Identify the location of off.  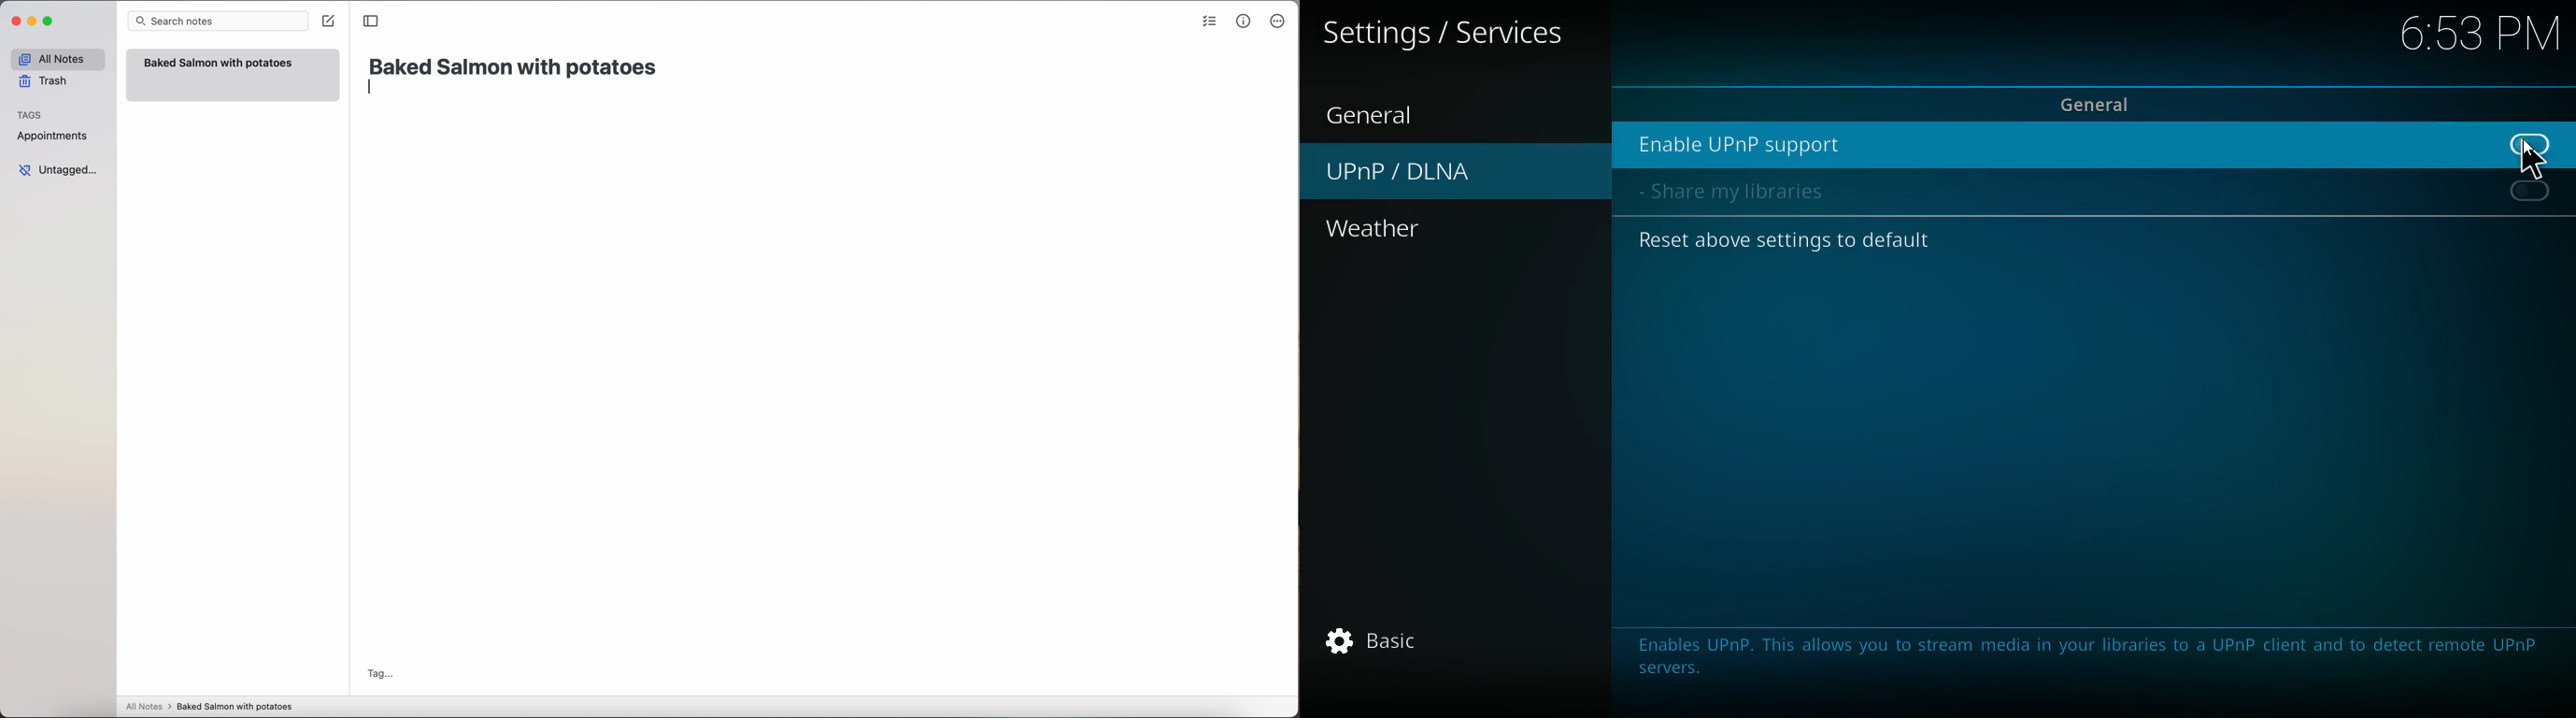
(2529, 145).